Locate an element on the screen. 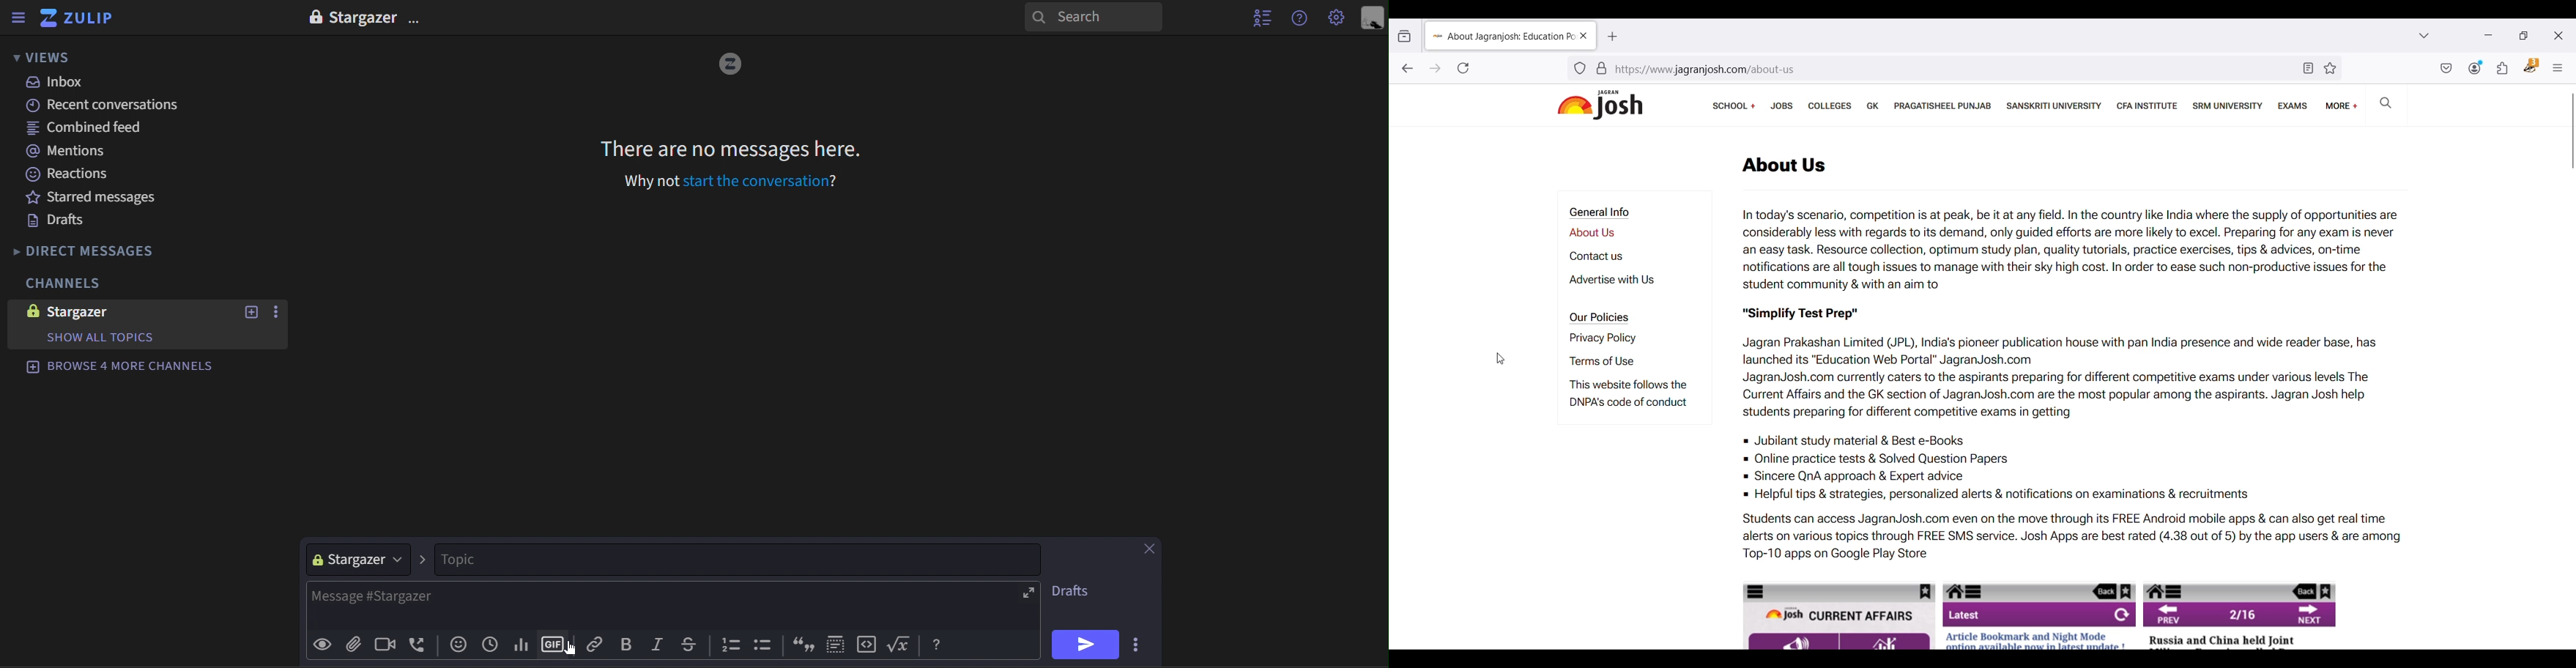 This screenshot has height=672, width=2576. get help is located at coordinates (1301, 18).